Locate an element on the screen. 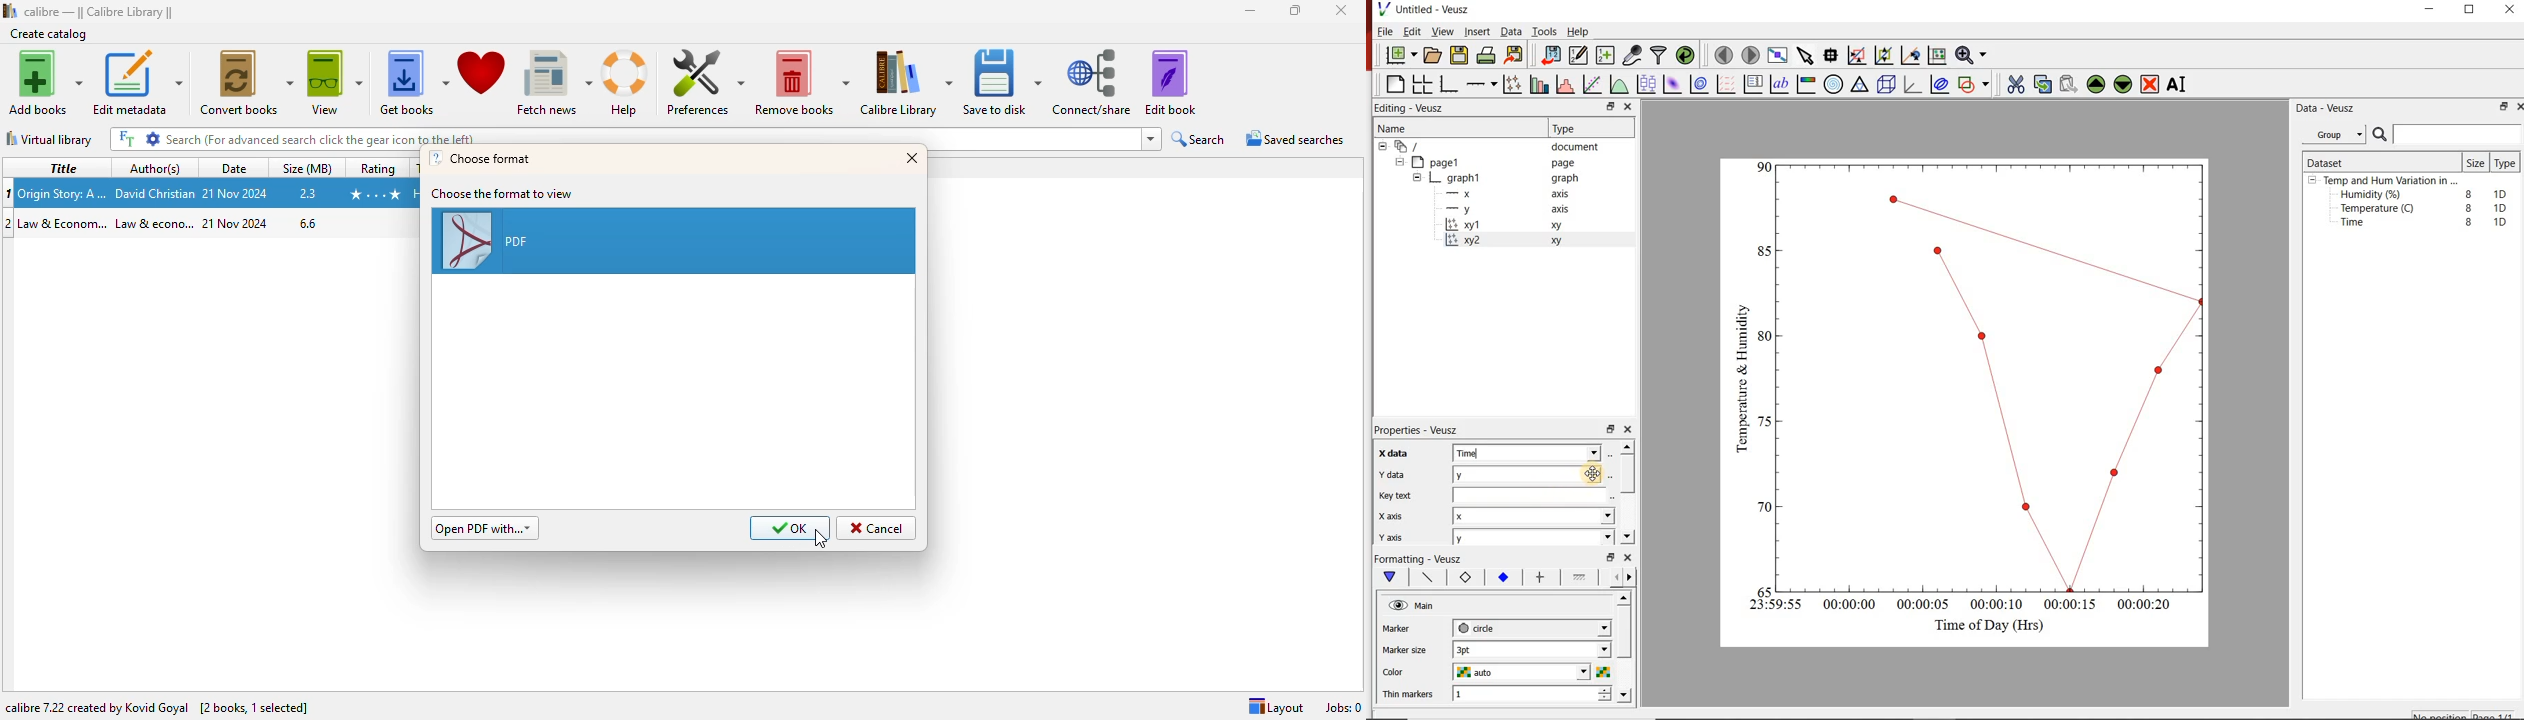  hide sub menu is located at coordinates (2313, 182).